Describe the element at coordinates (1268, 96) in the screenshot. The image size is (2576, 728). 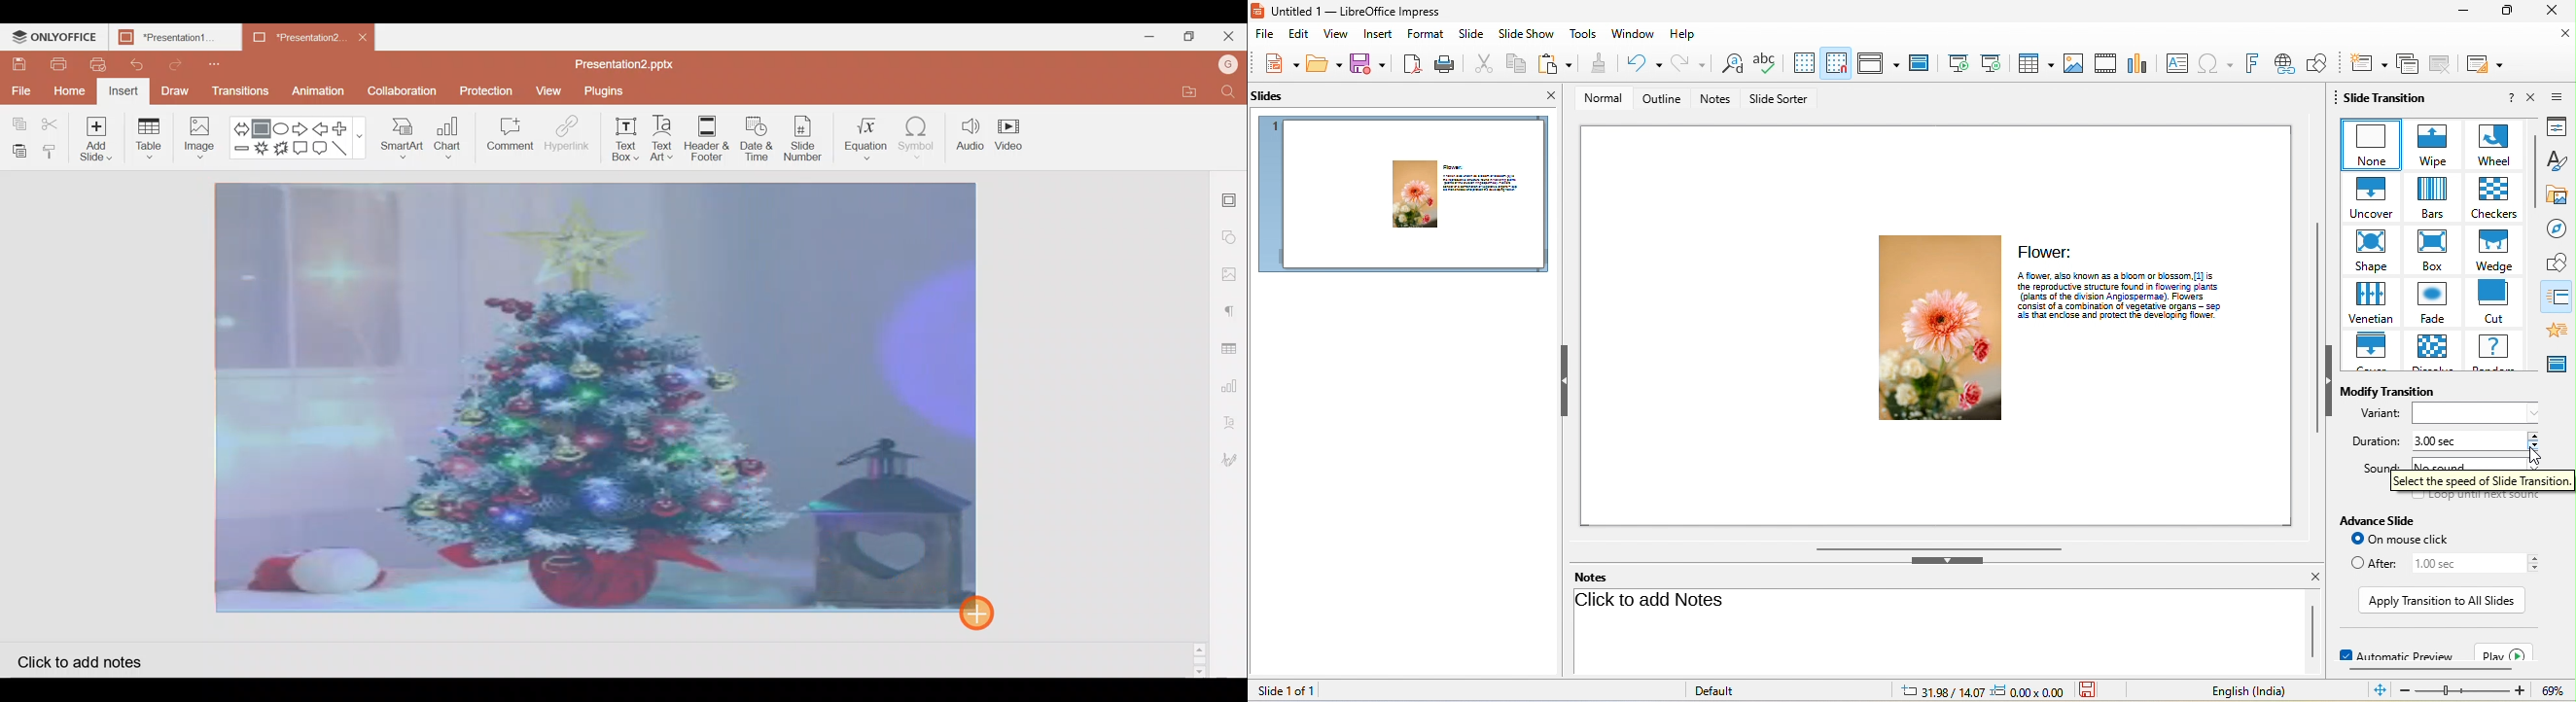
I see `slides` at that location.